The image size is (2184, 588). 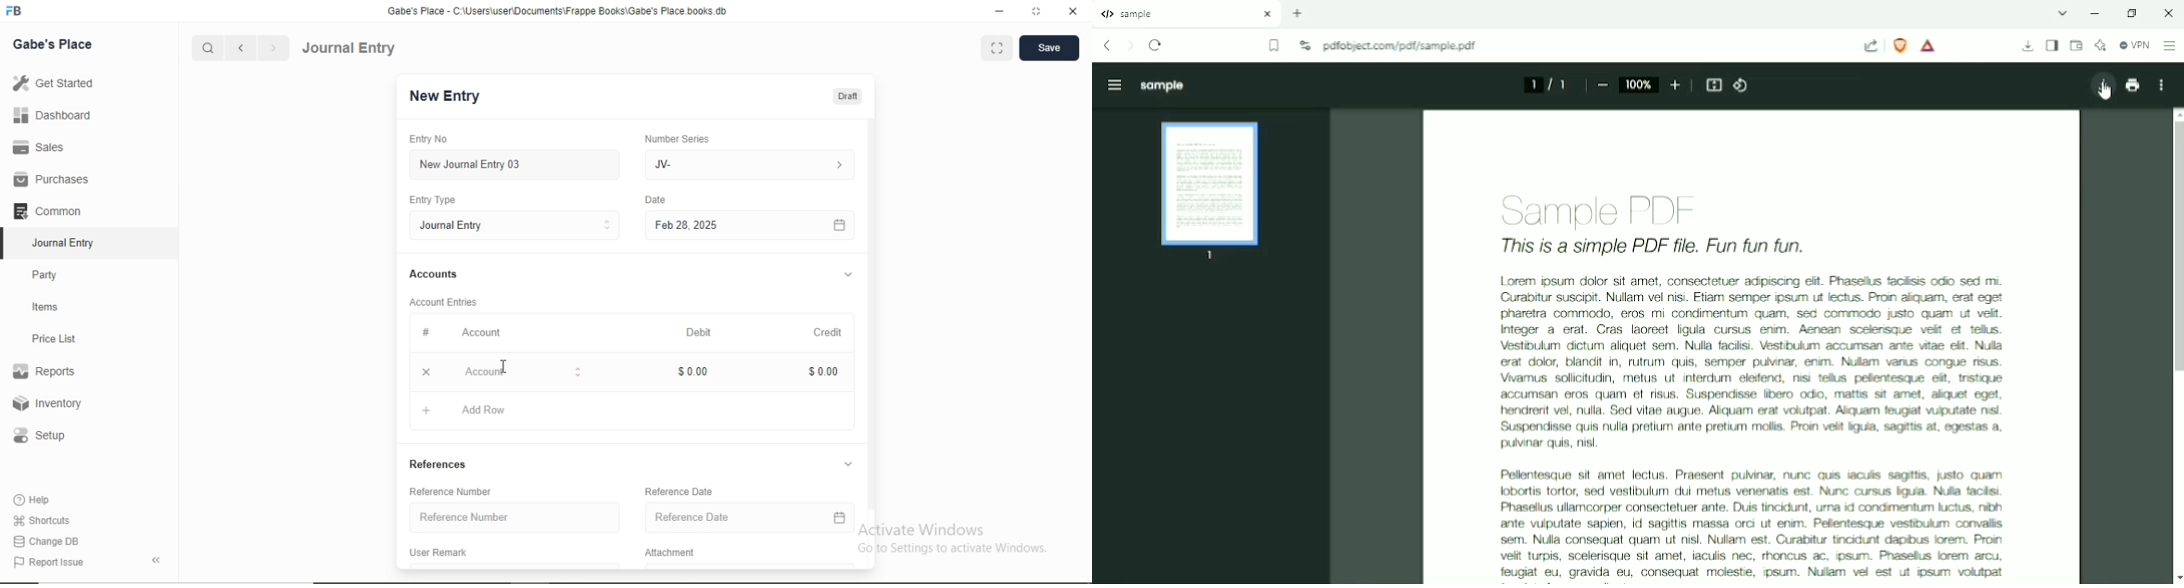 What do you see at coordinates (1403, 47) in the screenshot?
I see `Site` at bounding box center [1403, 47].